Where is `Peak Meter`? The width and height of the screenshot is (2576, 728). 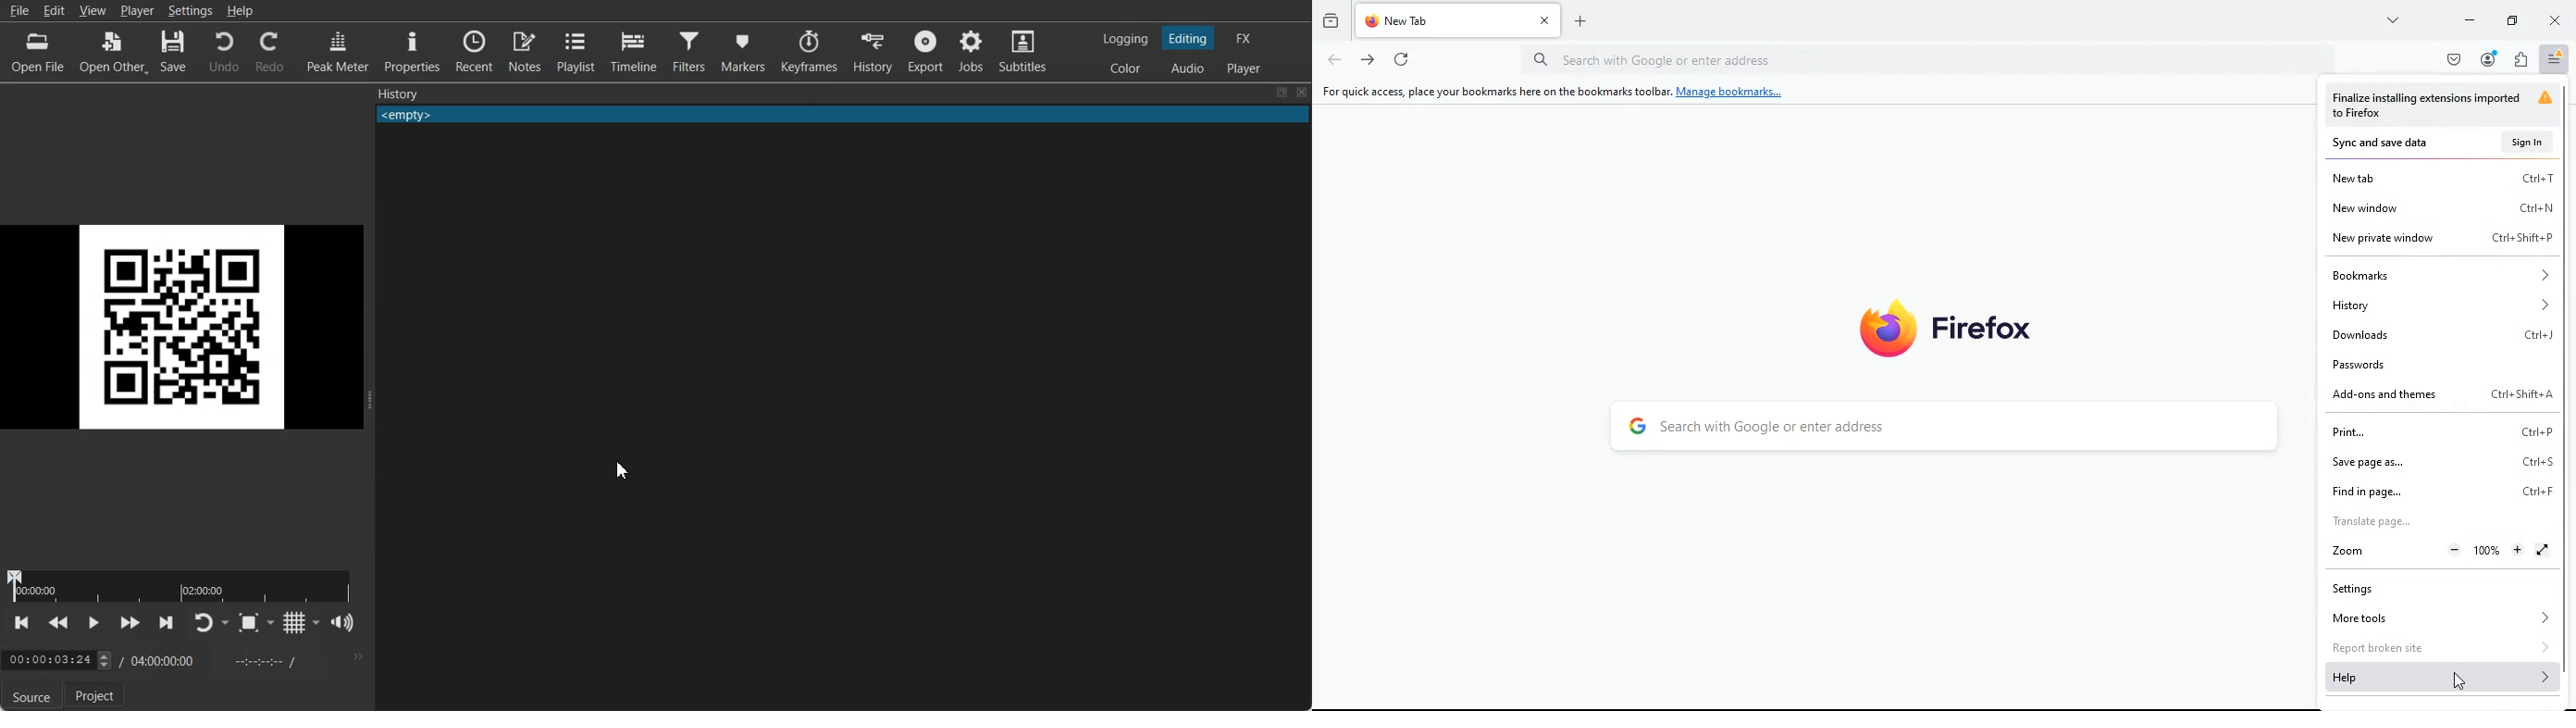
Peak Meter is located at coordinates (338, 50).